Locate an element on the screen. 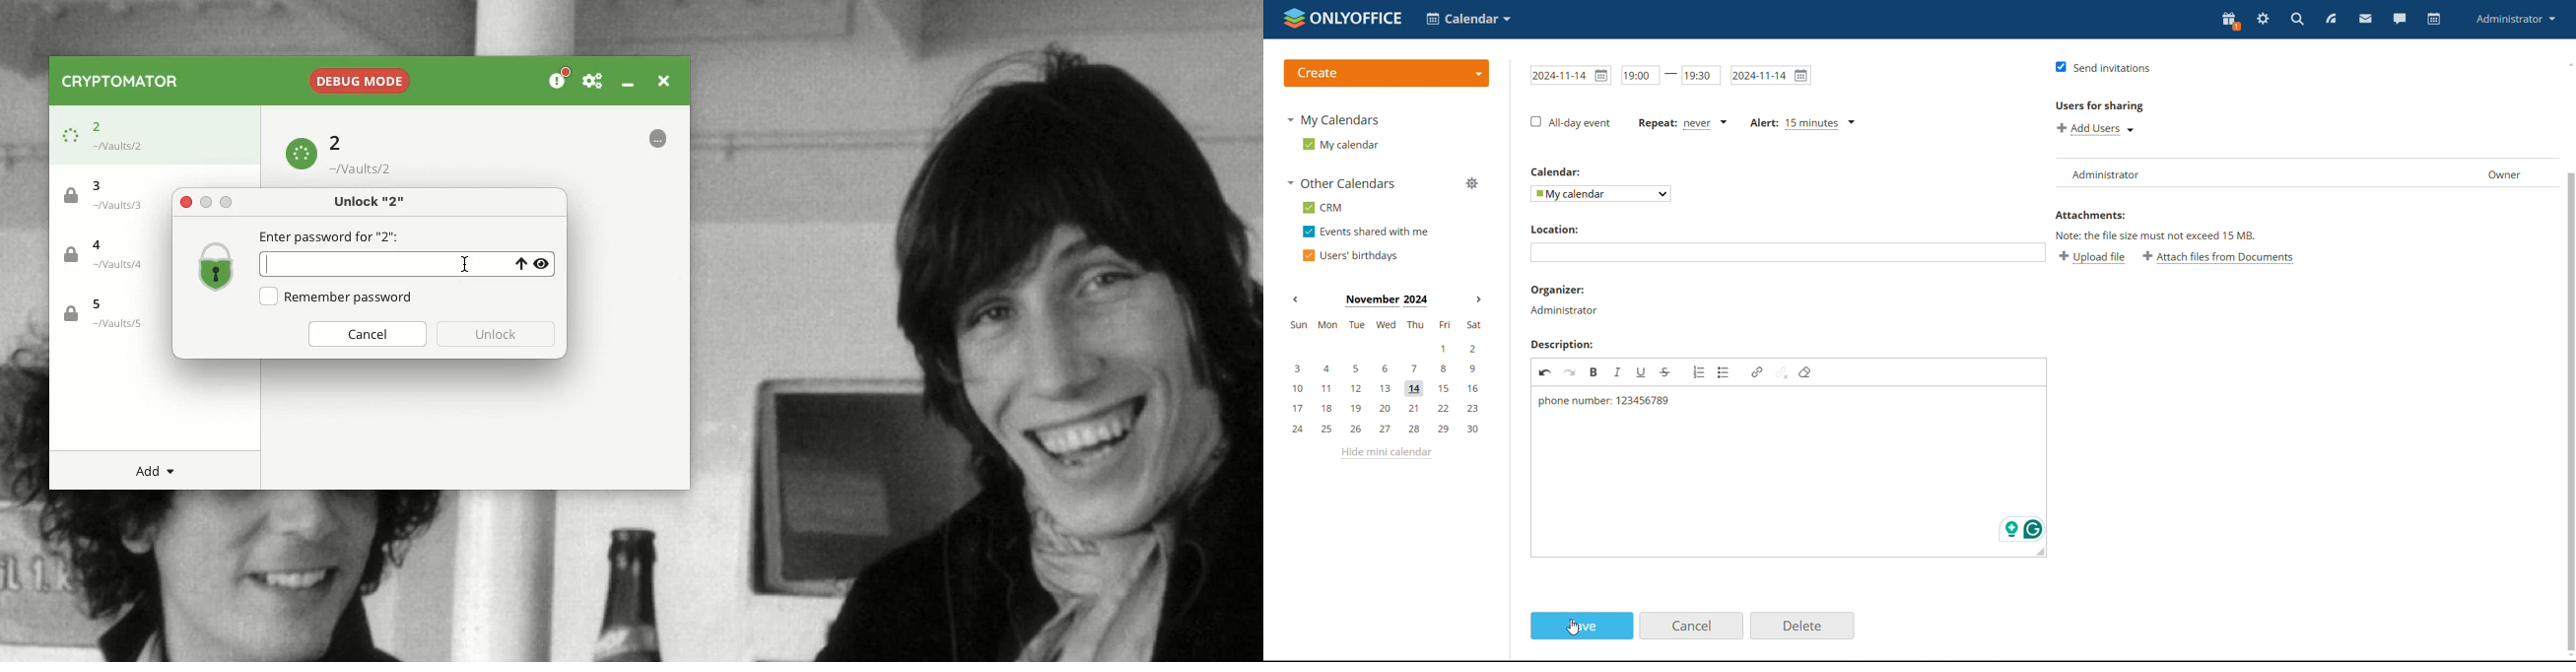 The image size is (2576, 672). mini calendar is located at coordinates (1384, 378).